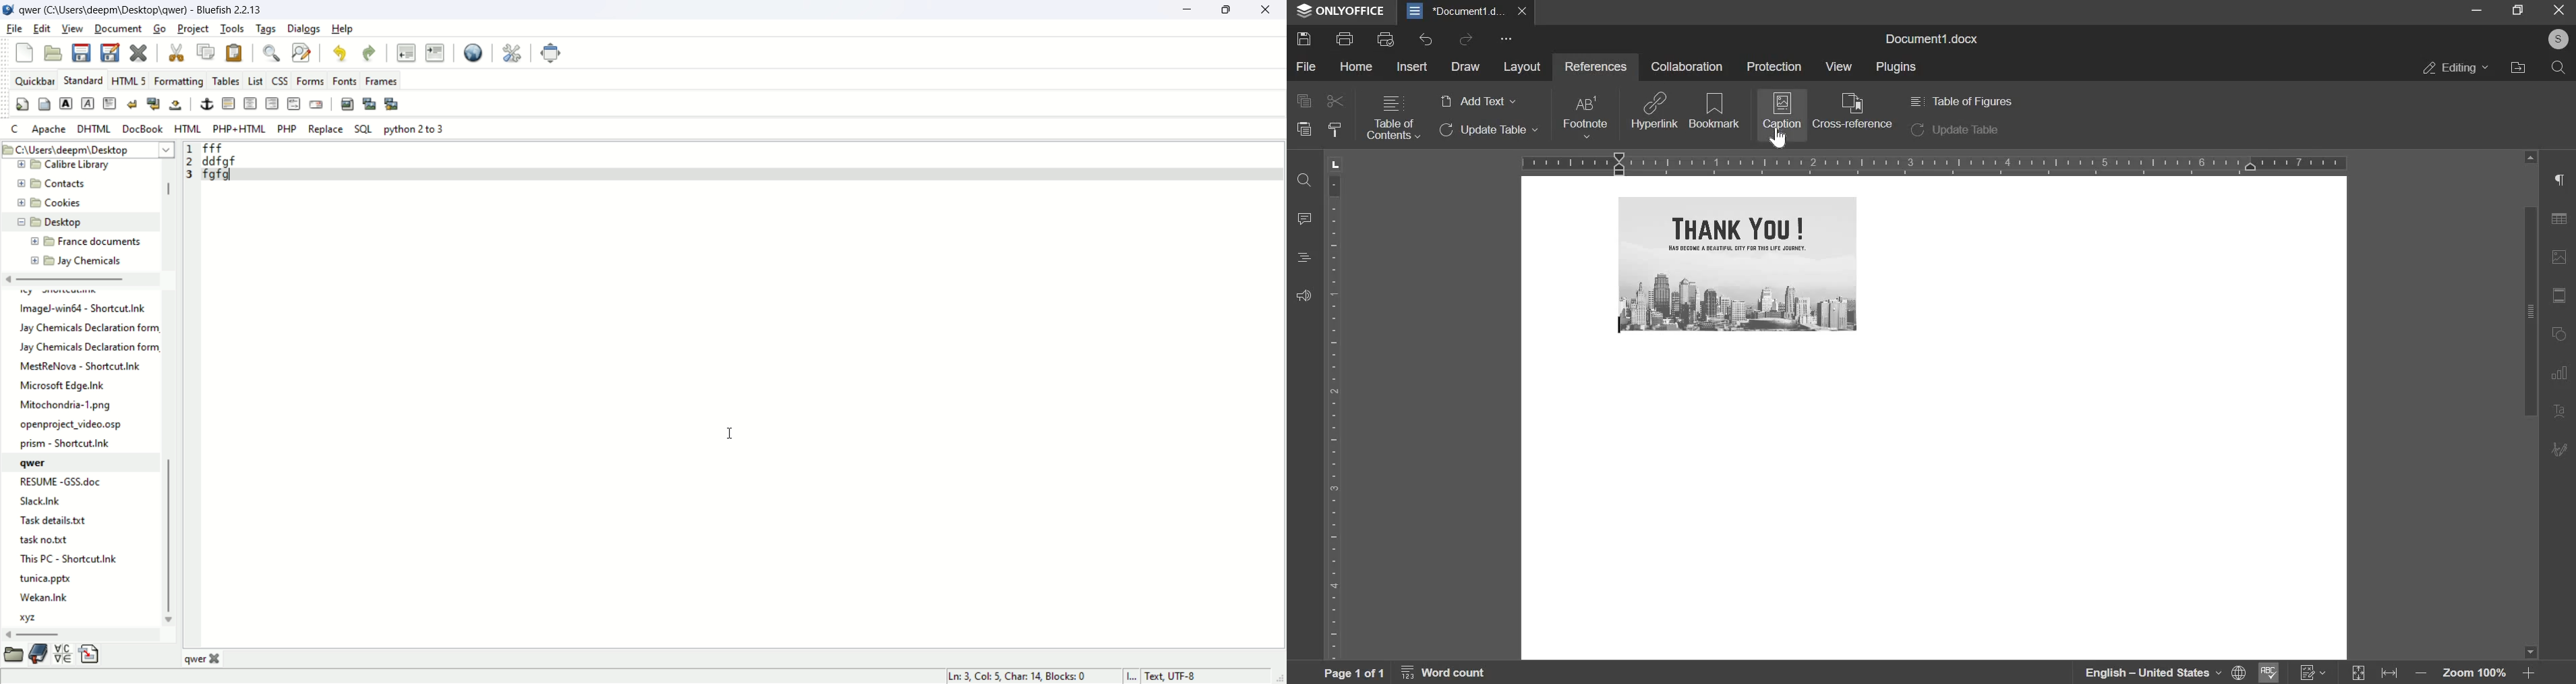  I want to click on dialogs, so click(303, 29).